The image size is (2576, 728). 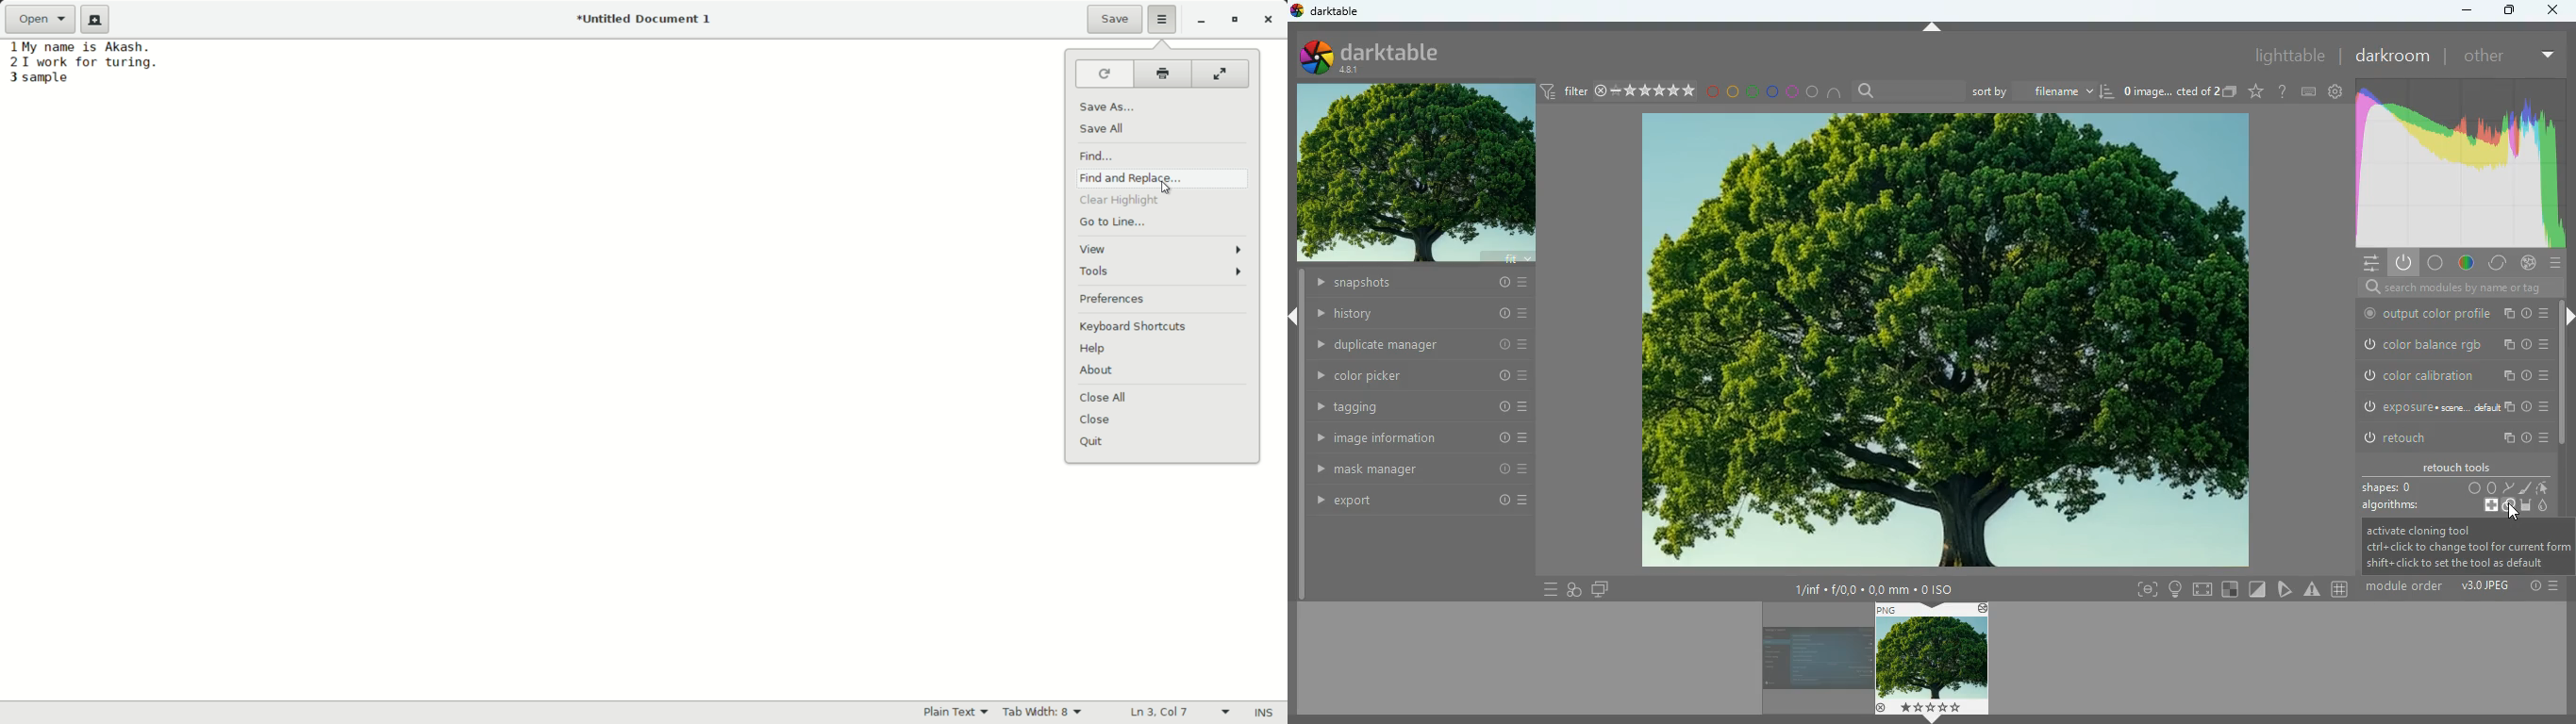 I want to click on gradient, so click(x=2456, y=163).